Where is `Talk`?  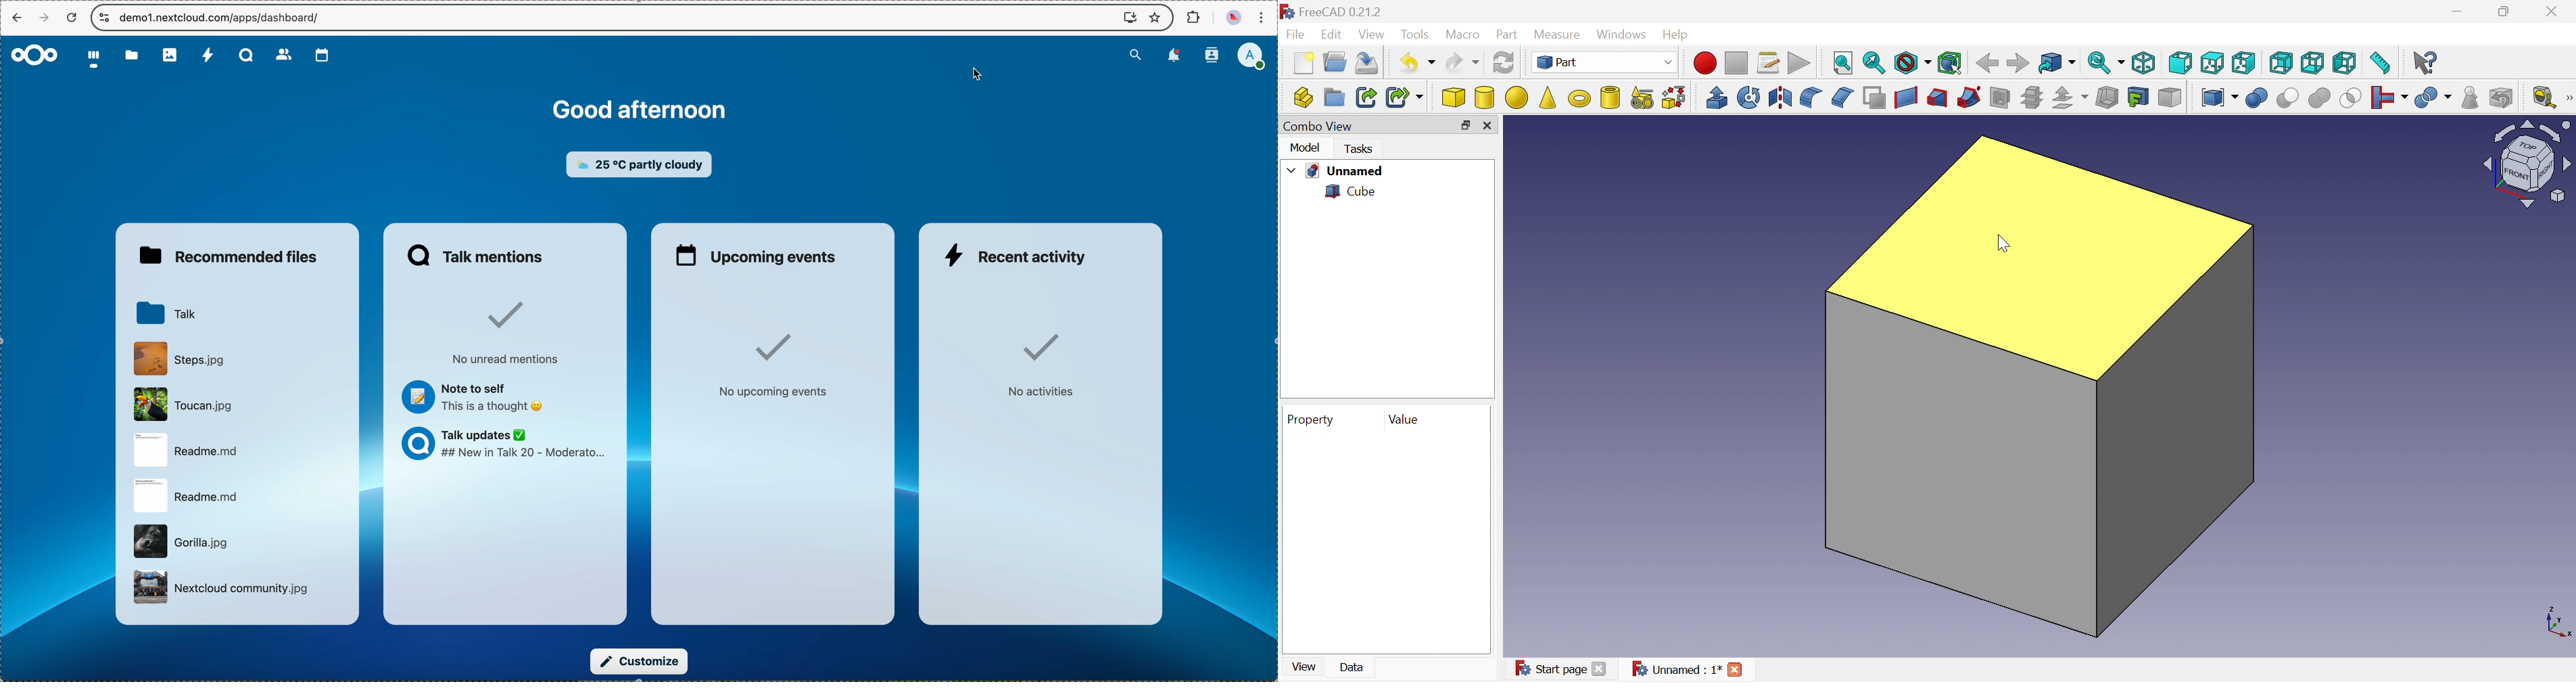
Talk is located at coordinates (244, 54).